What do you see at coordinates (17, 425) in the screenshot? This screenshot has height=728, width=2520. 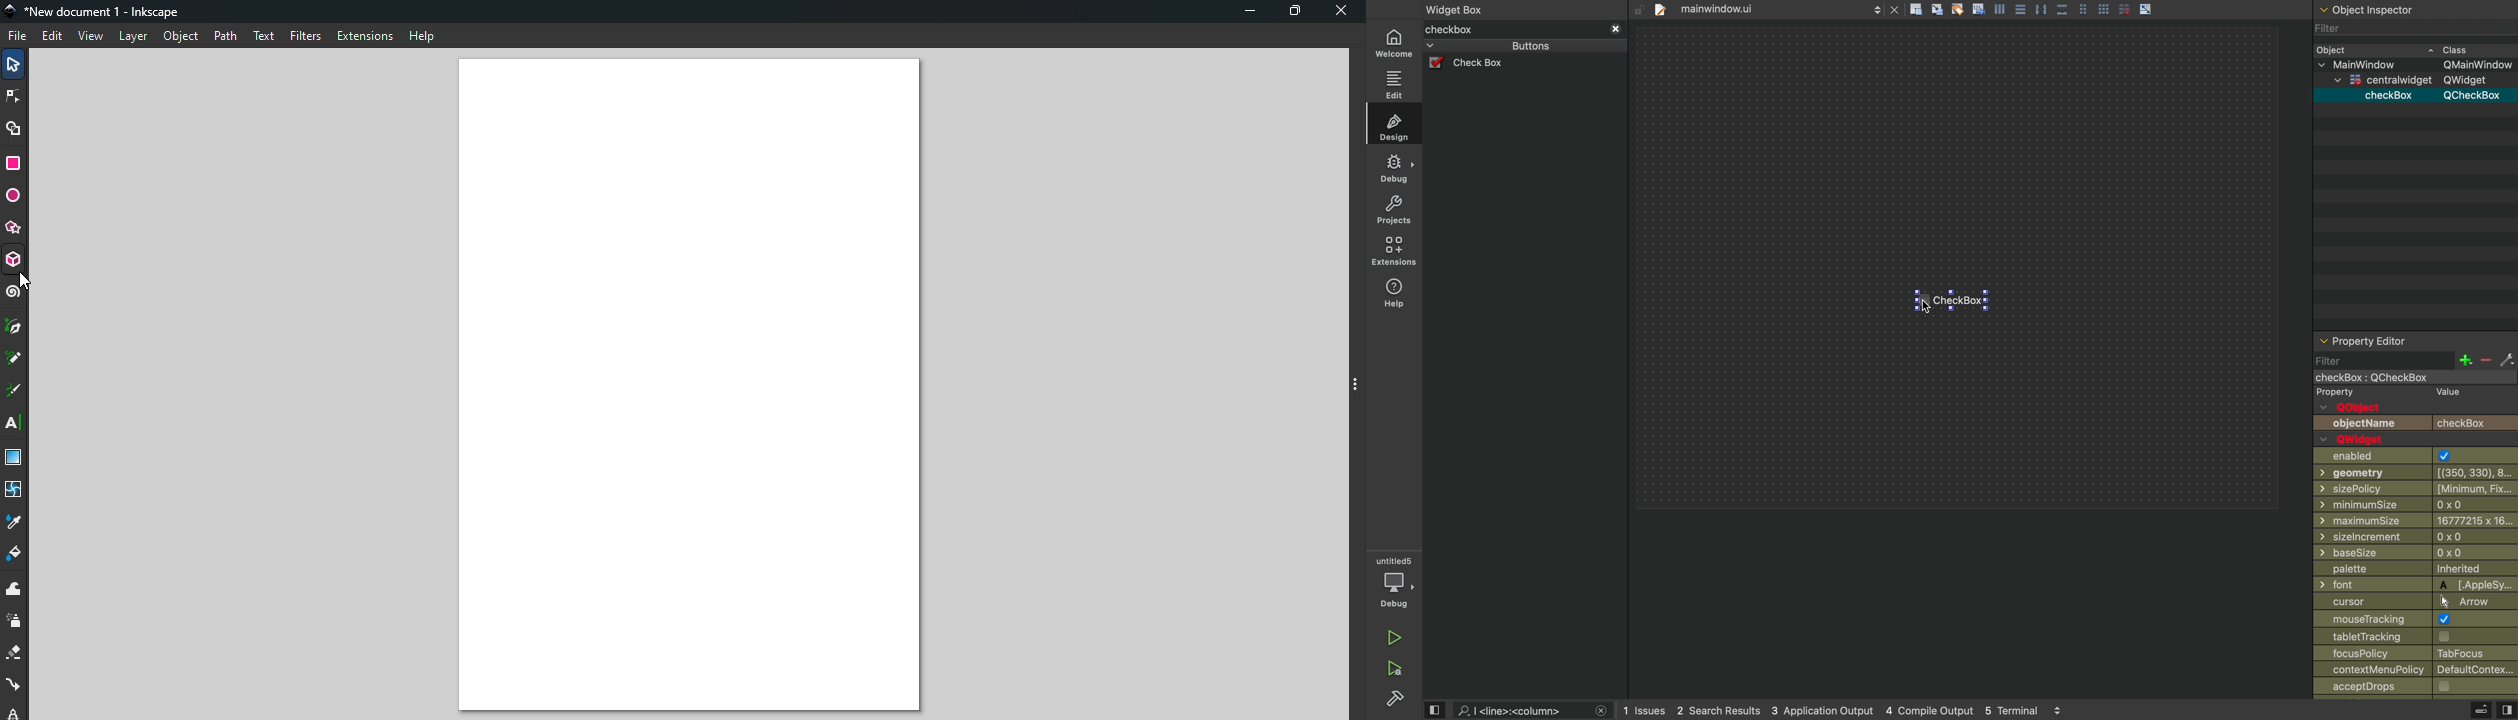 I see `Text tool` at bounding box center [17, 425].